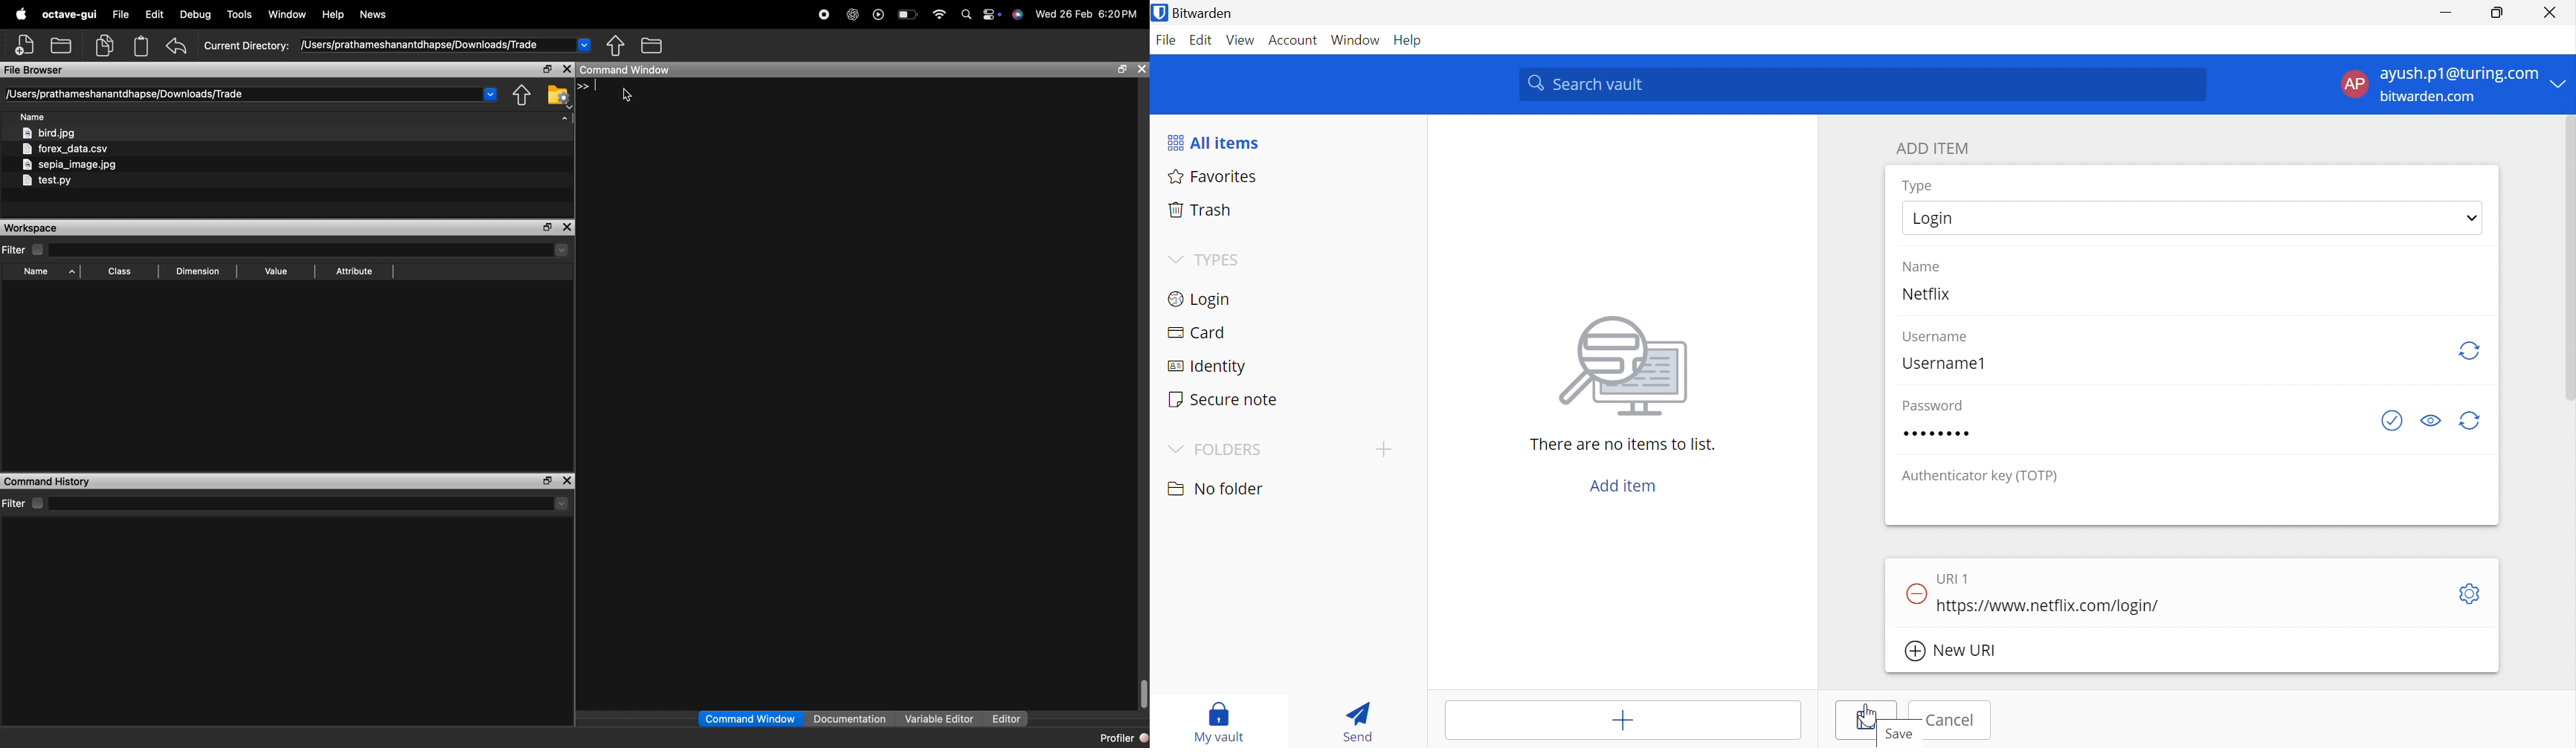  What do you see at coordinates (1384, 450) in the screenshot?
I see `Add folder` at bounding box center [1384, 450].